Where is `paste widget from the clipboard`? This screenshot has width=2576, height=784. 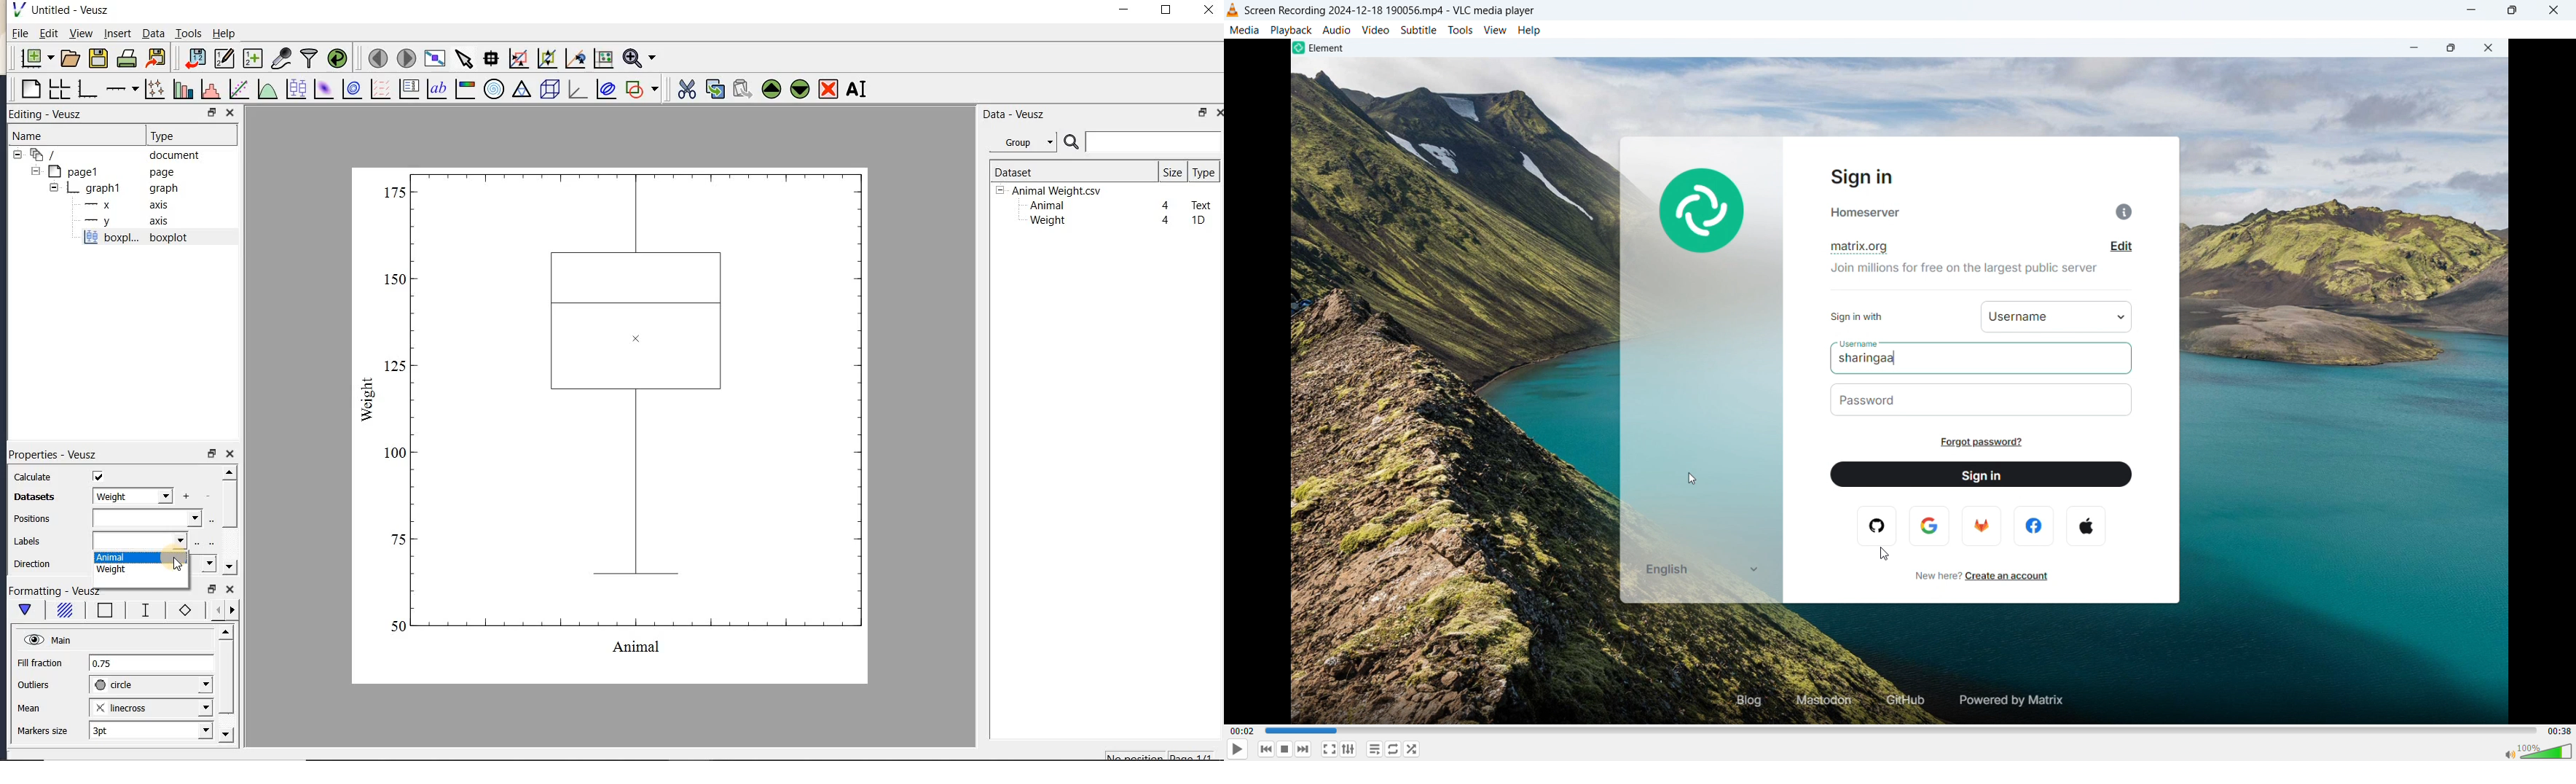
paste widget from the clipboard is located at coordinates (742, 90).